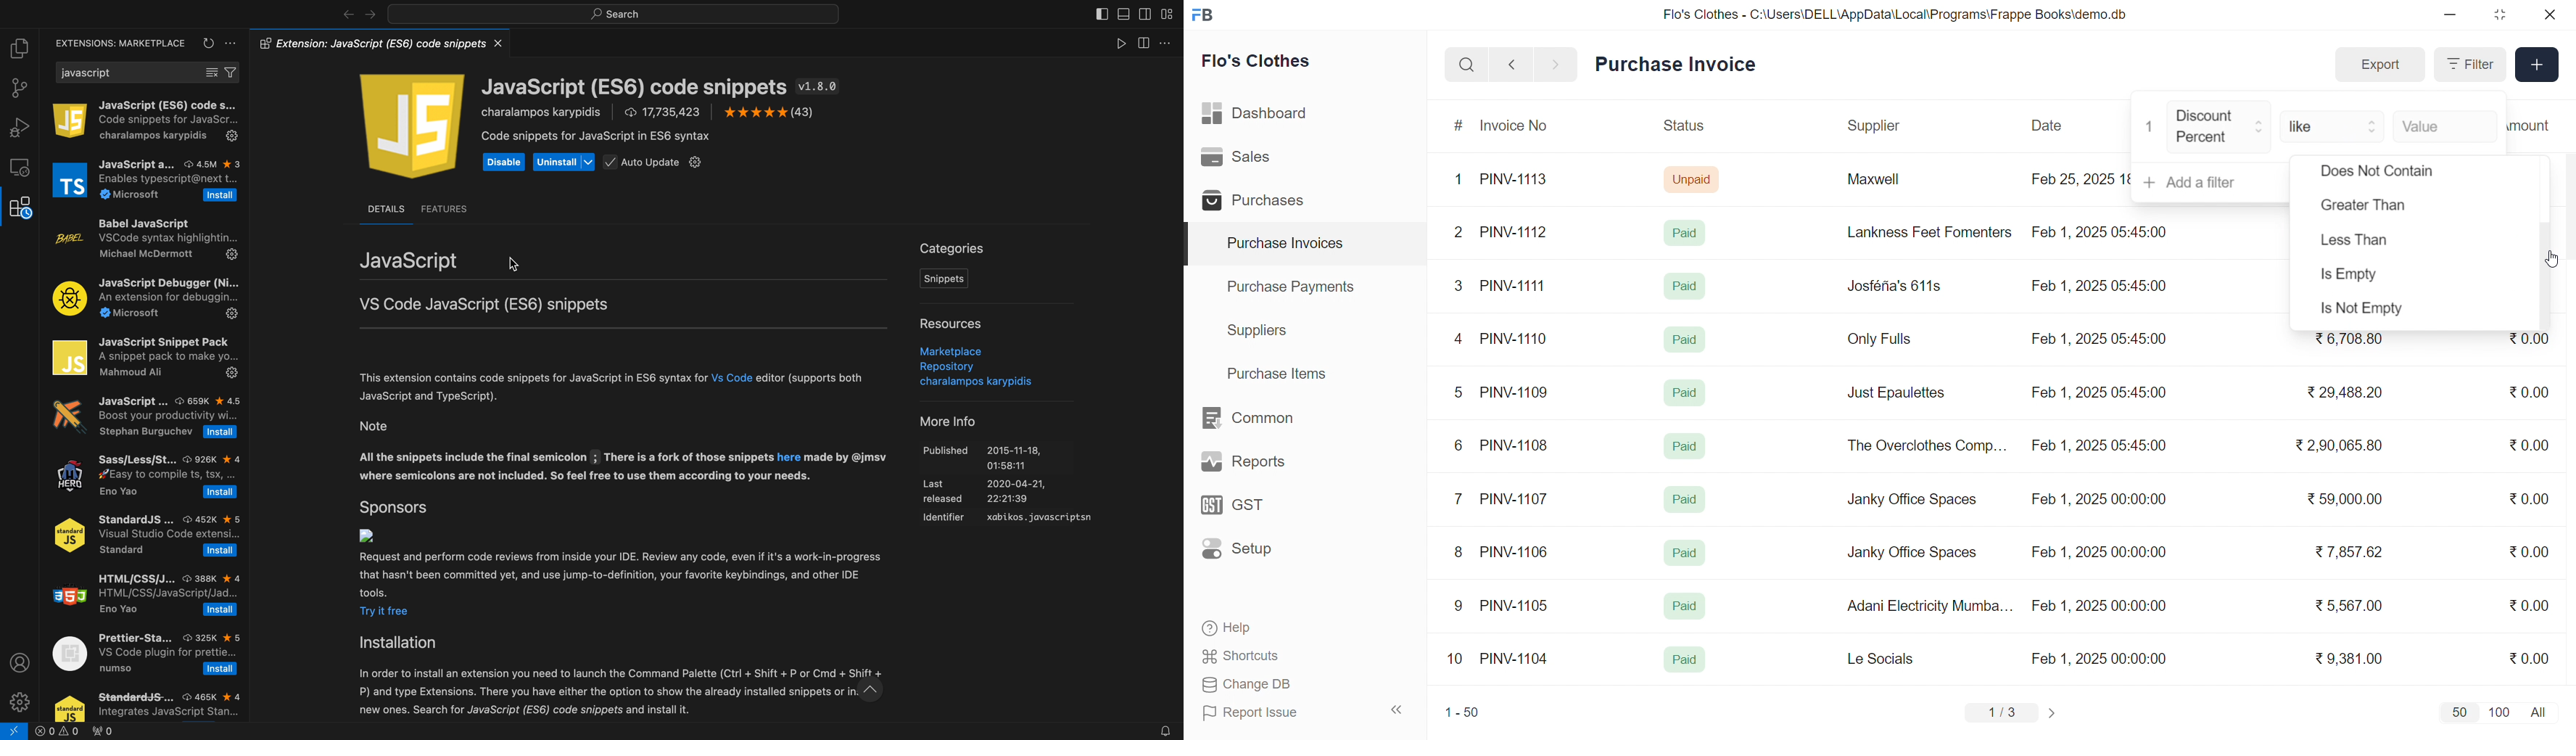 The width and height of the screenshot is (2576, 756). I want to click on Josféria's 611s, so click(1892, 284).